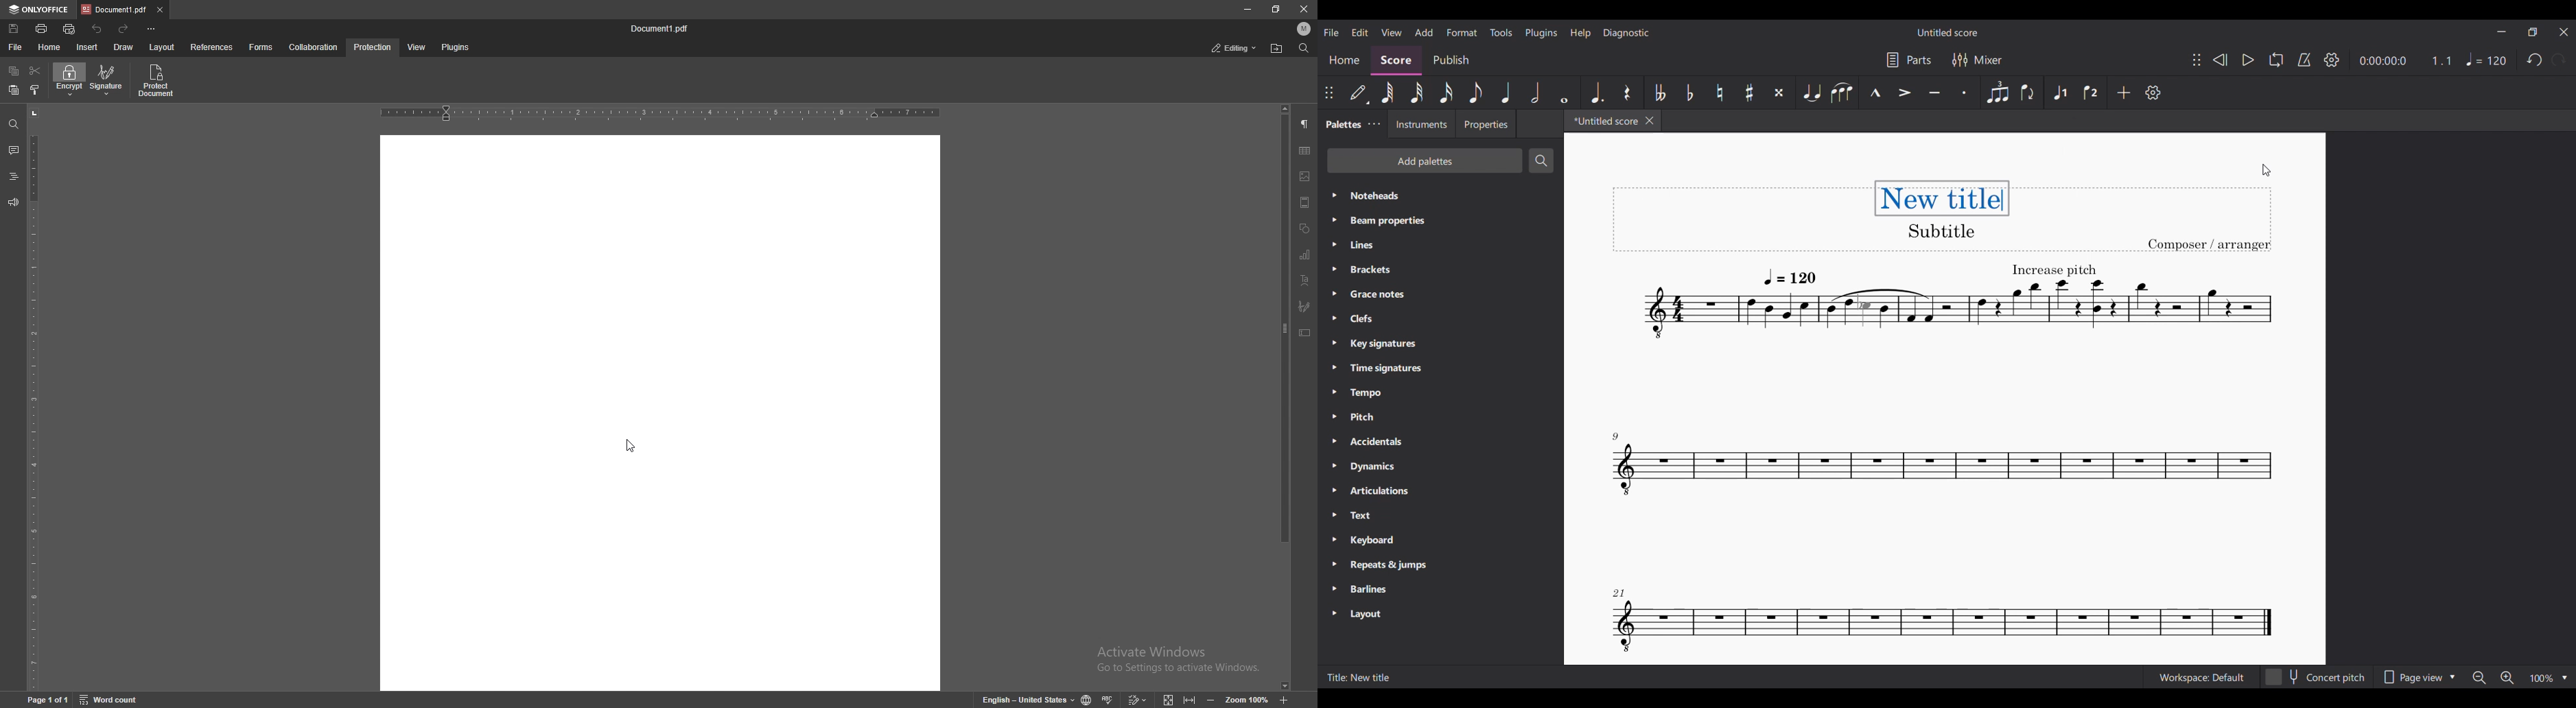 The image size is (2576, 728). Describe the element at coordinates (1501, 32) in the screenshot. I see `Tools menu` at that location.